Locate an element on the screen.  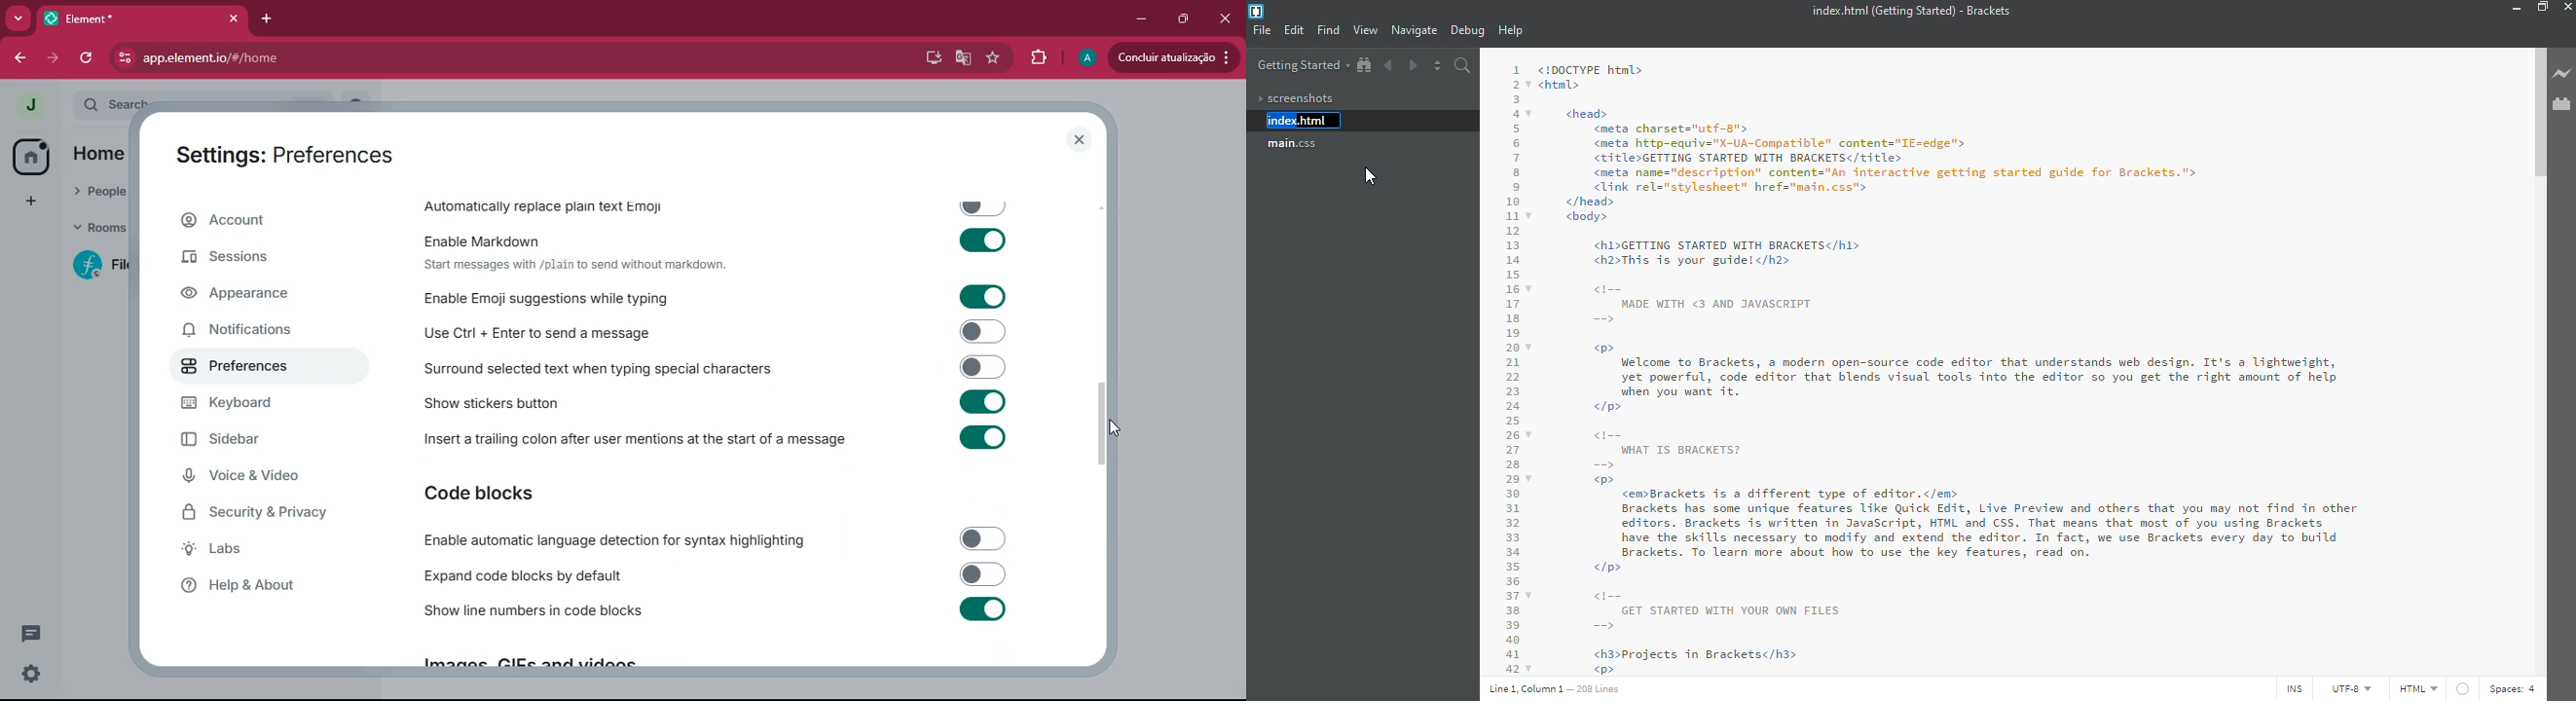
room is located at coordinates (93, 266).